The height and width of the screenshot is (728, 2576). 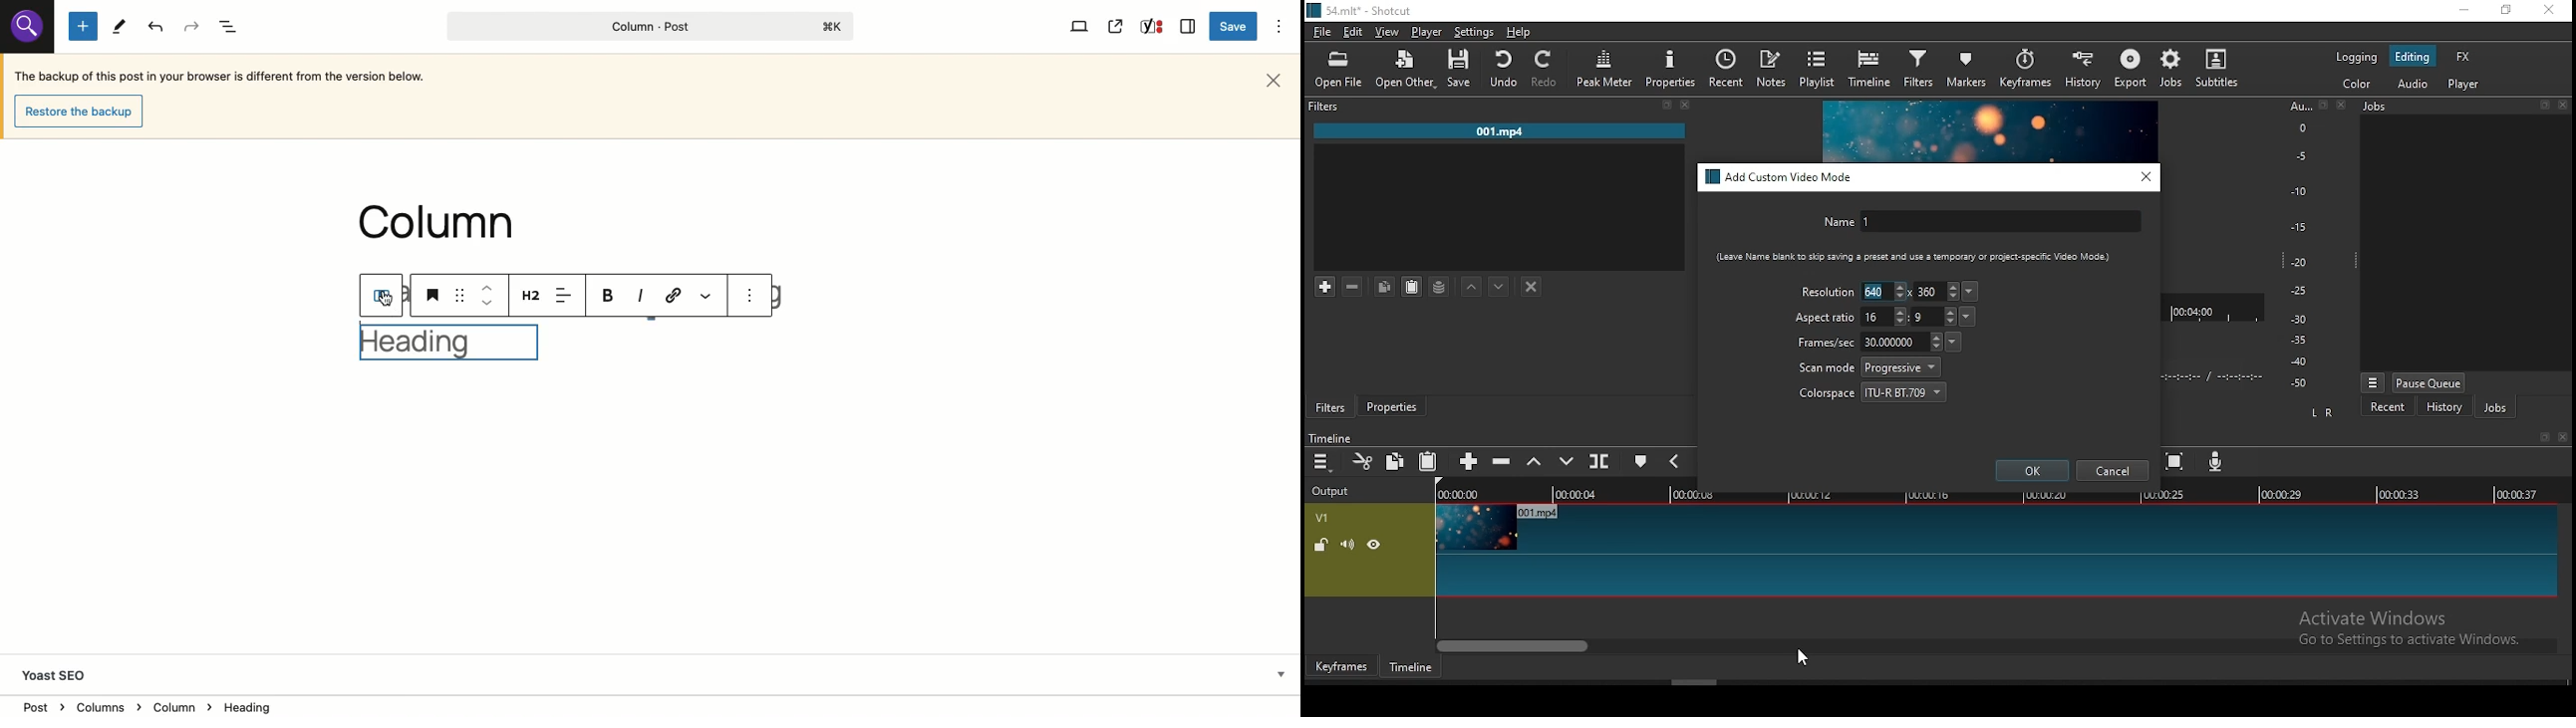 I want to click on scroll, so click(x=1694, y=682).